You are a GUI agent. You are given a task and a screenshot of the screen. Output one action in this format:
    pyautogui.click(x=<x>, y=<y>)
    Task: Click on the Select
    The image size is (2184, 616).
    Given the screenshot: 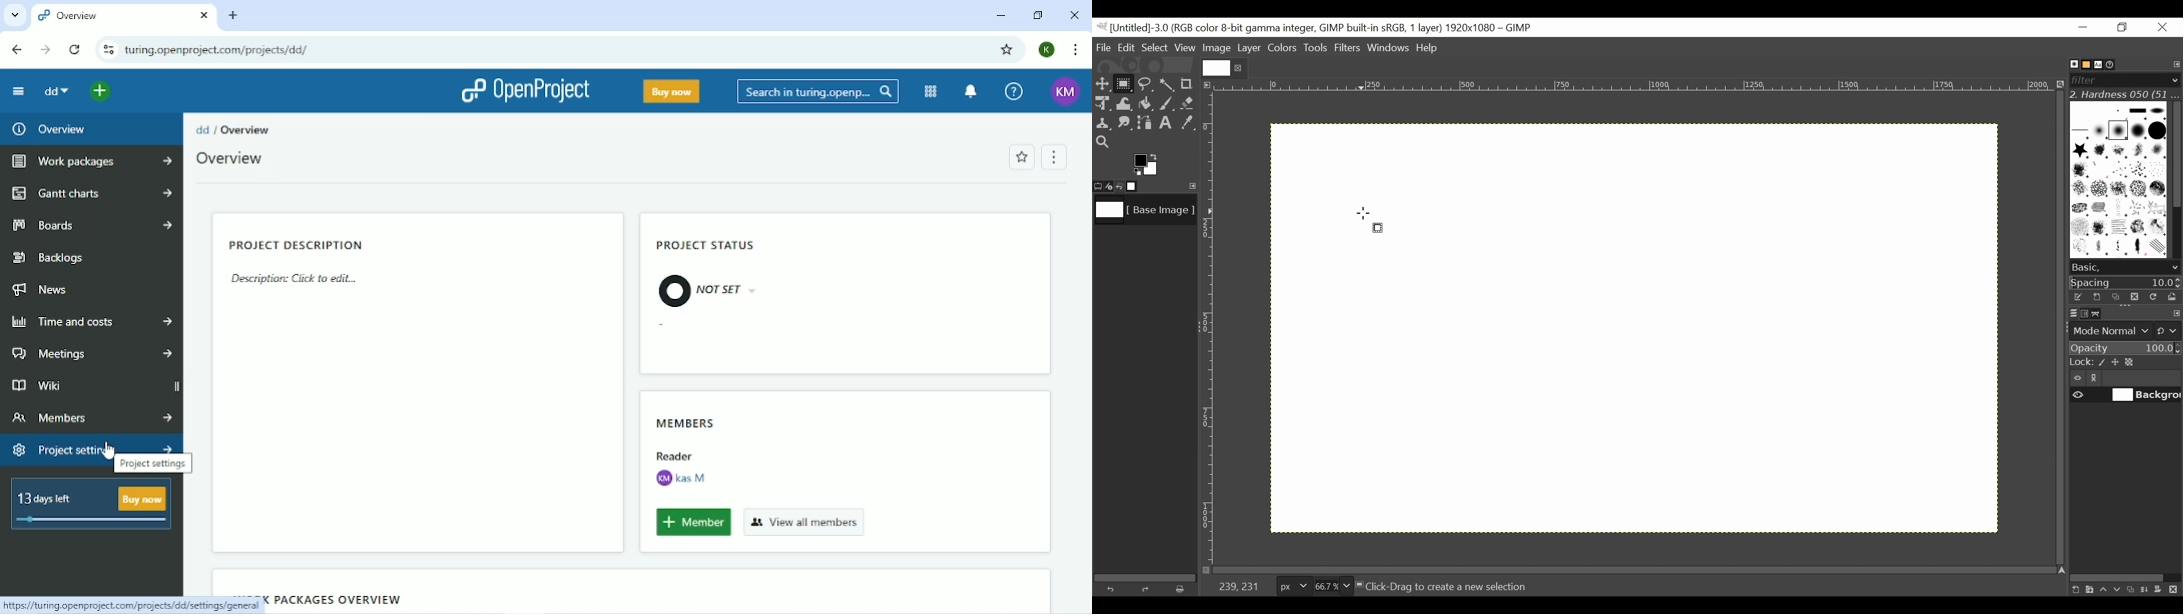 What is the action you would take?
    pyautogui.click(x=1155, y=47)
    